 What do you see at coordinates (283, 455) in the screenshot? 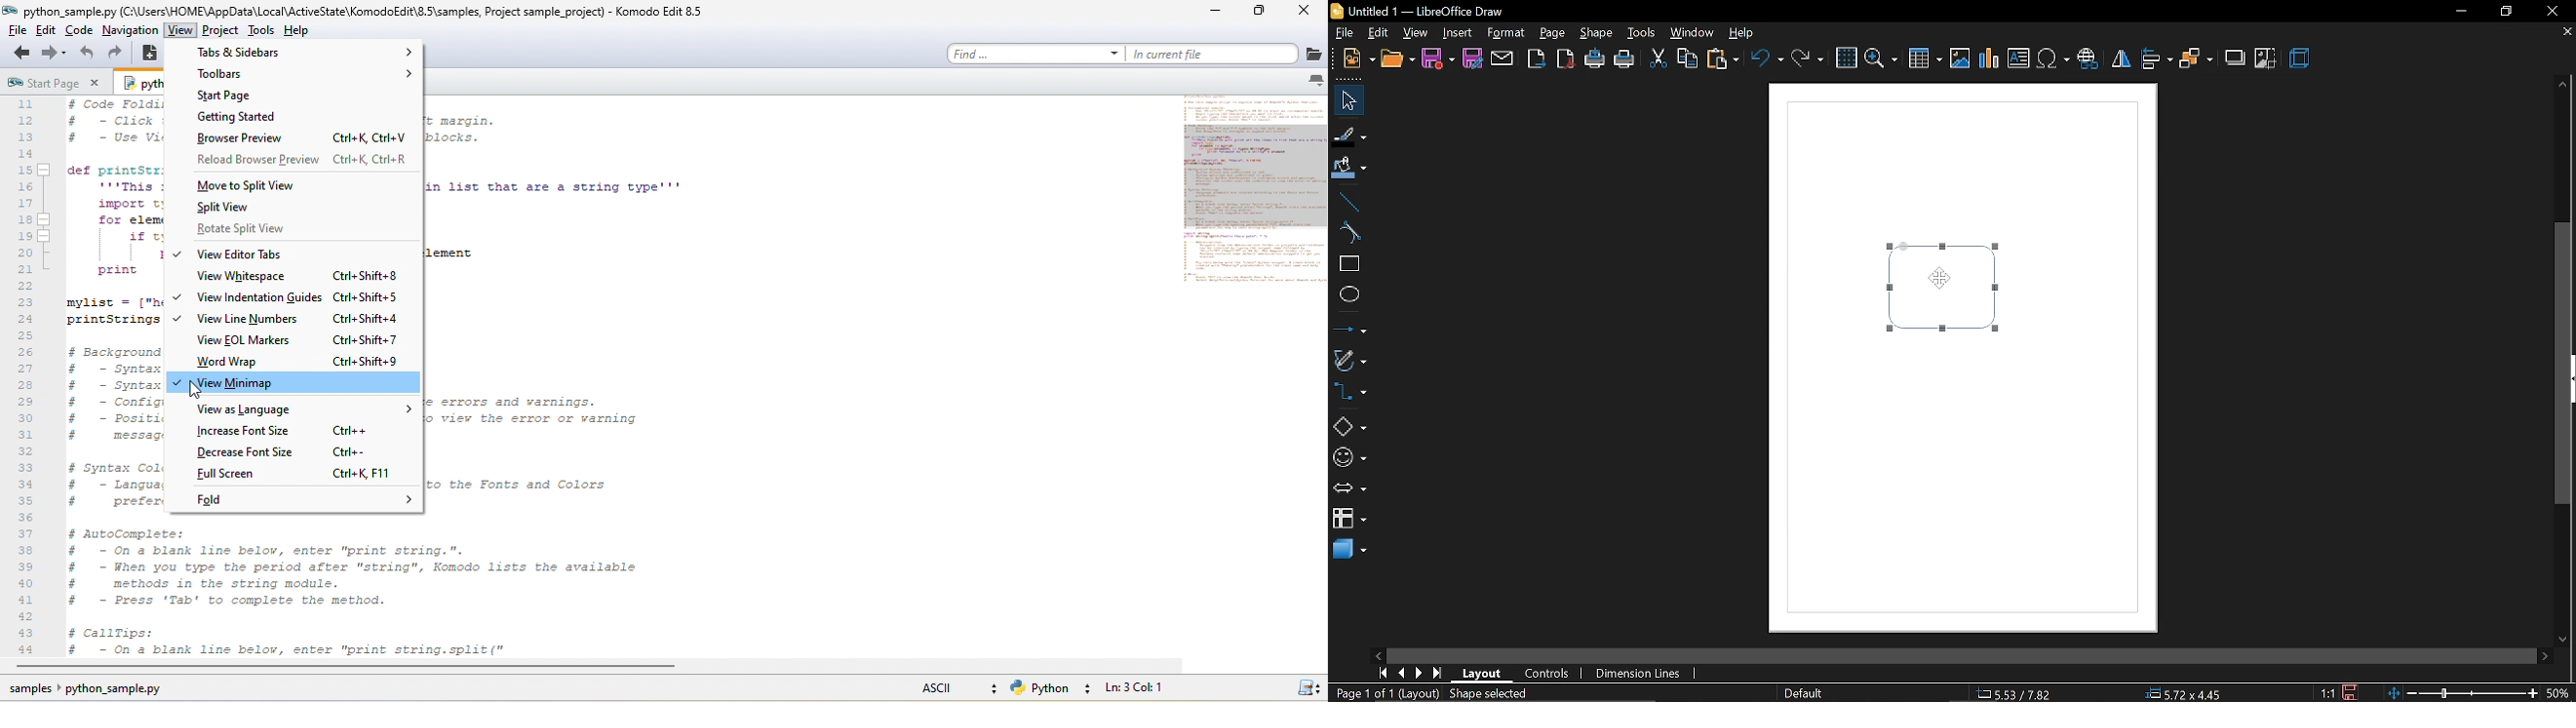
I see `decrease font style` at bounding box center [283, 455].